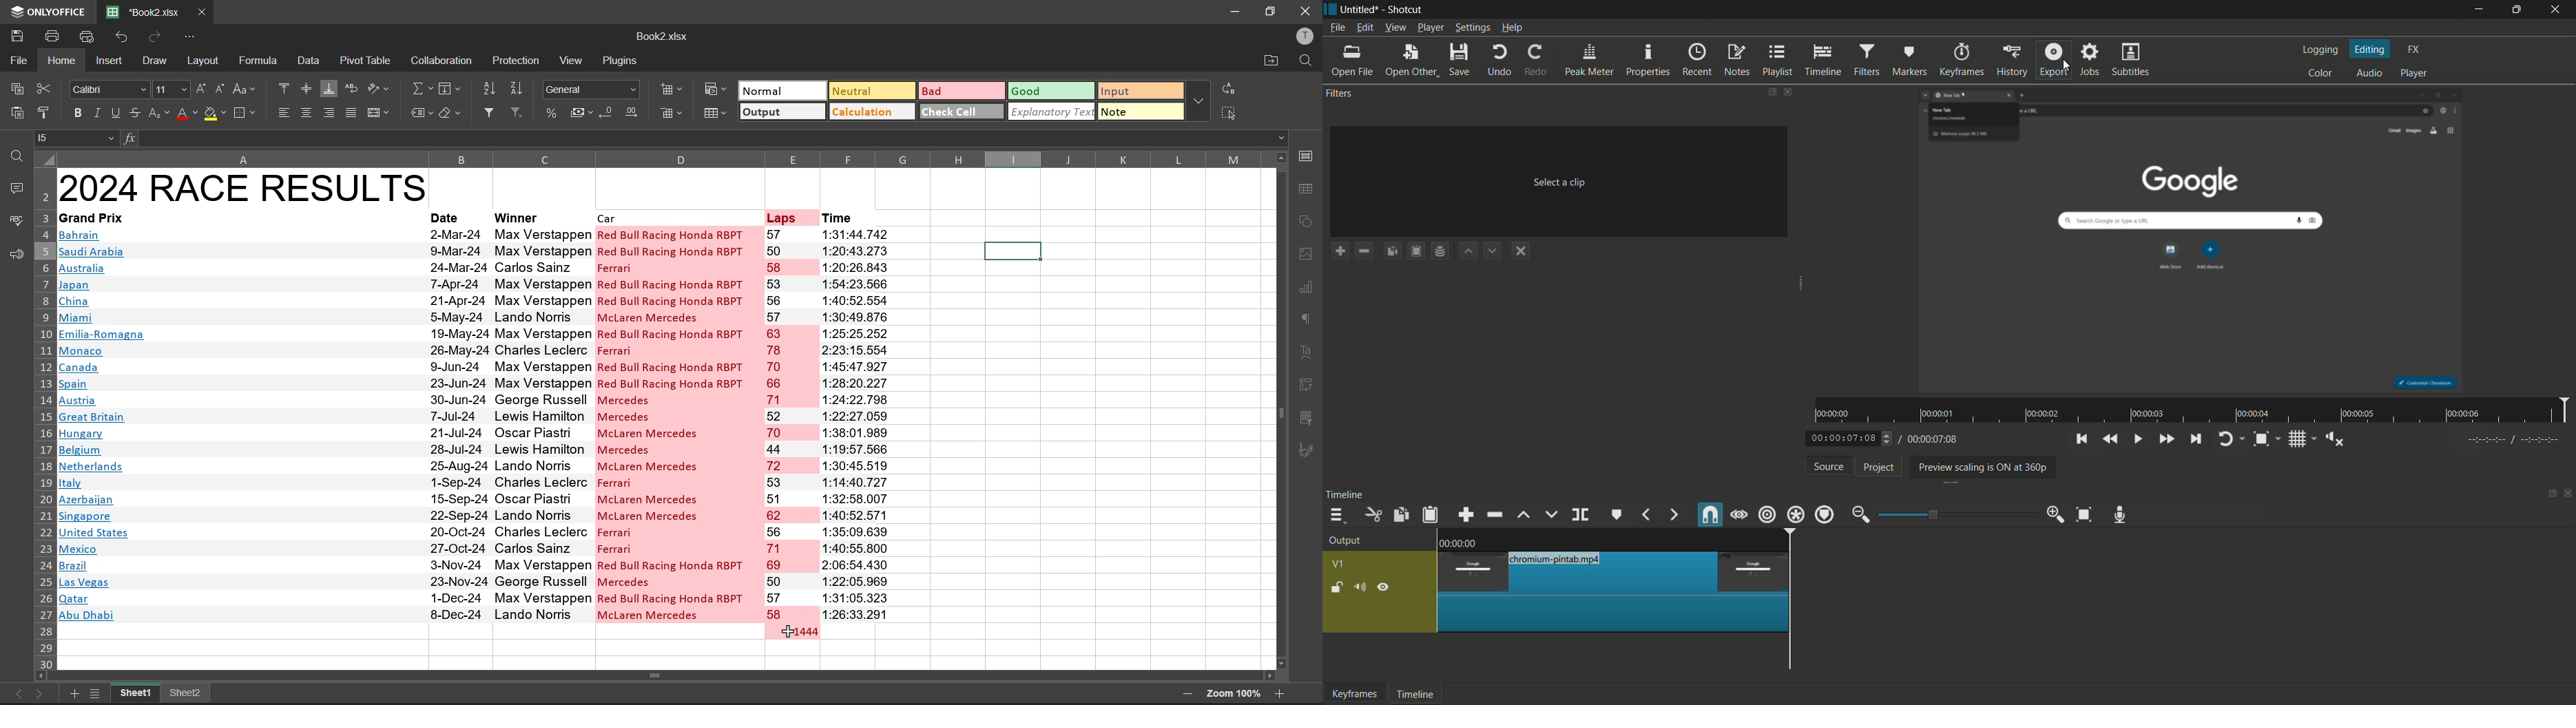  I want to click on named ranges, so click(421, 111).